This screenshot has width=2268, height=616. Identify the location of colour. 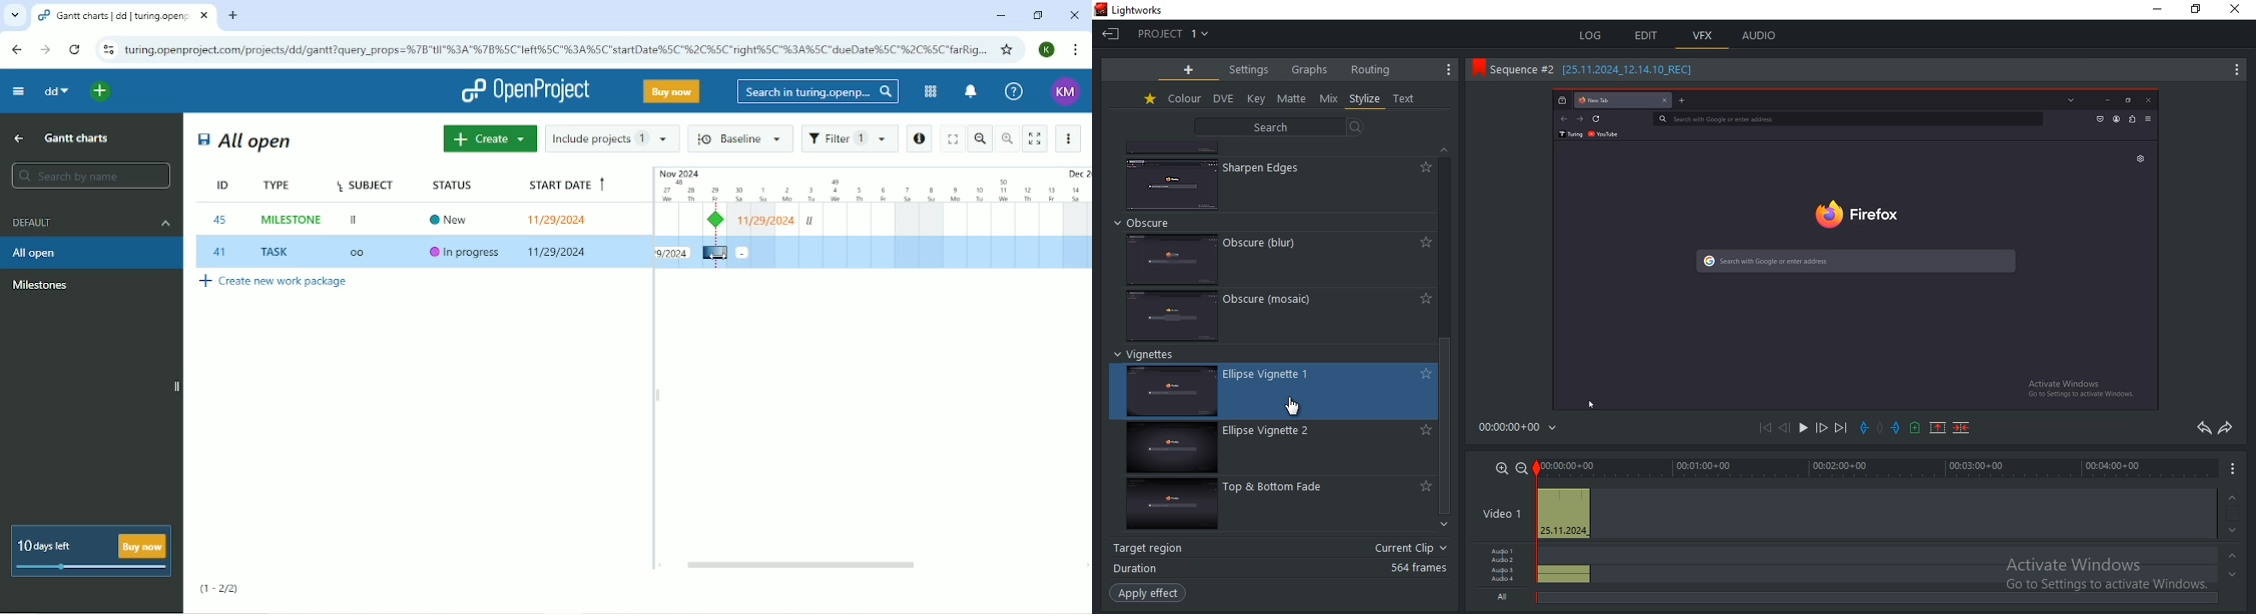
(1184, 98).